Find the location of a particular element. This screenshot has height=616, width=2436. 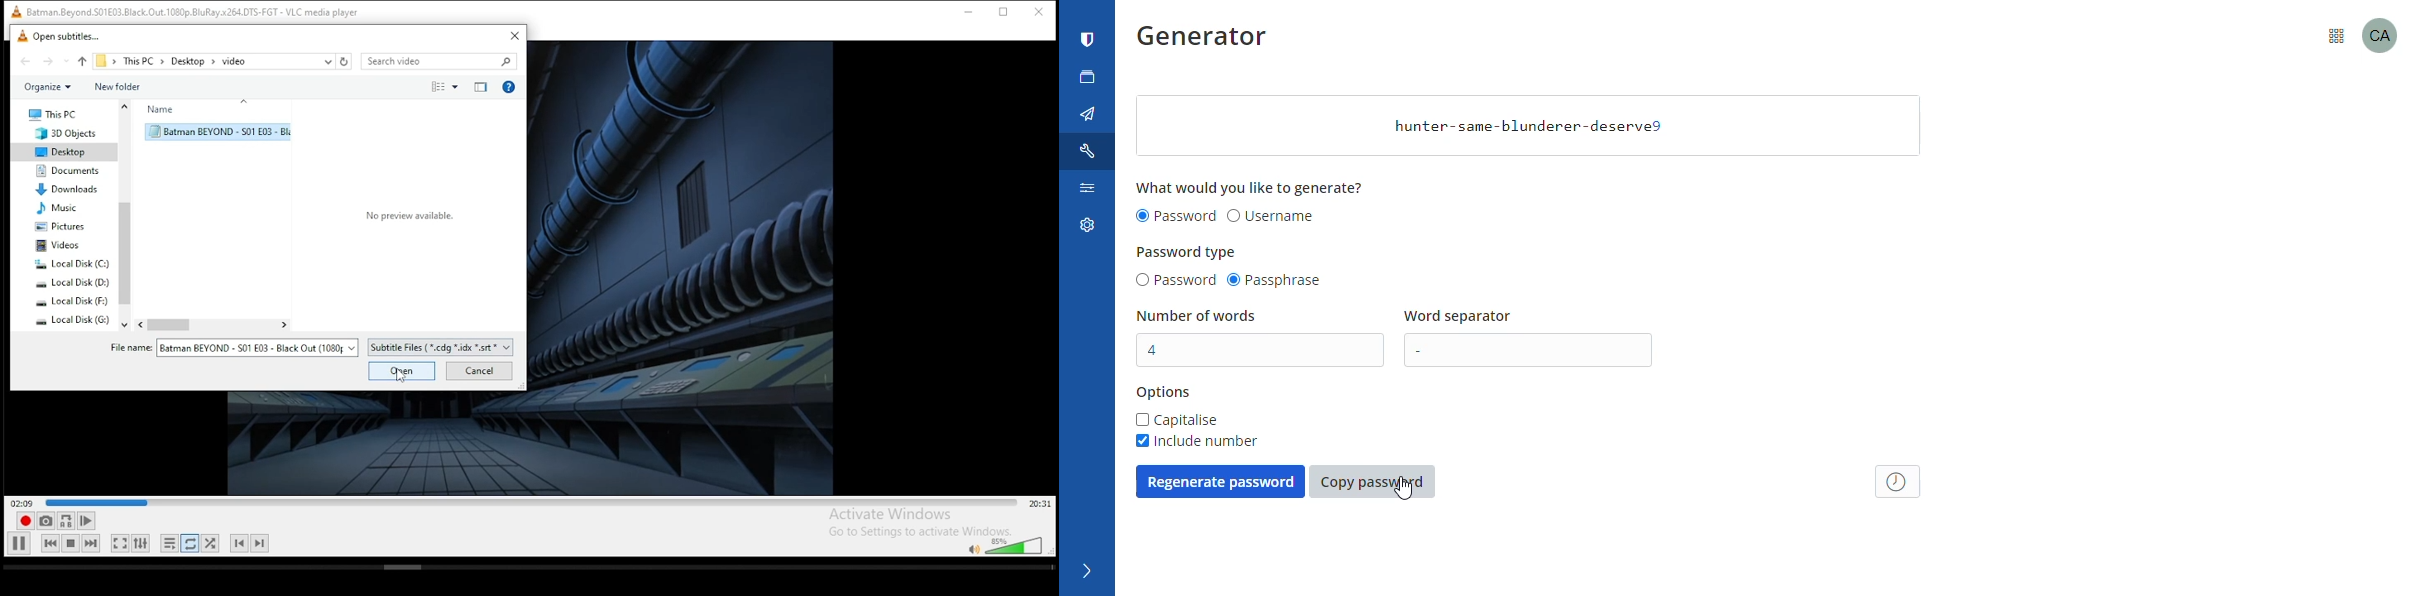

select view is located at coordinates (445, 88).